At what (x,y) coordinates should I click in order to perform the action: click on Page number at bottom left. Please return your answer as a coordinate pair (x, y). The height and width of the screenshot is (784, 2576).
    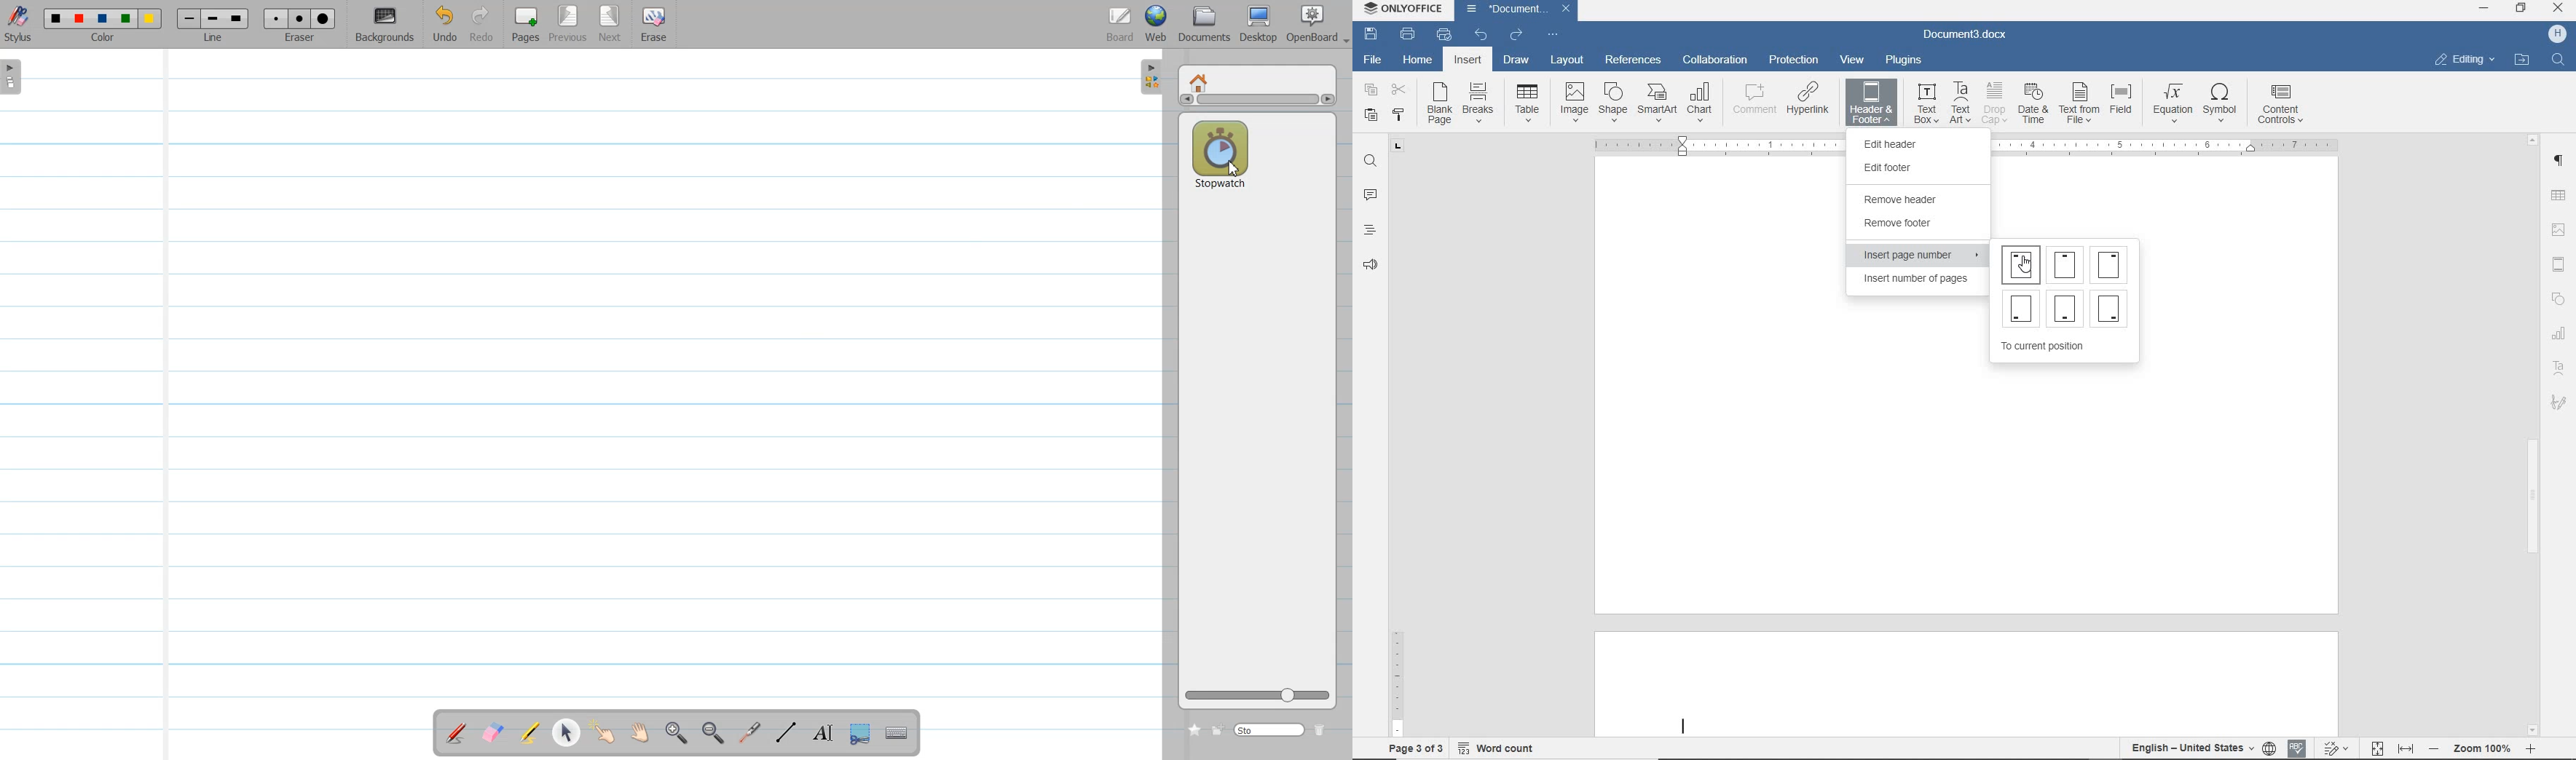
    Looking at the image, I should click on (2022, 305).